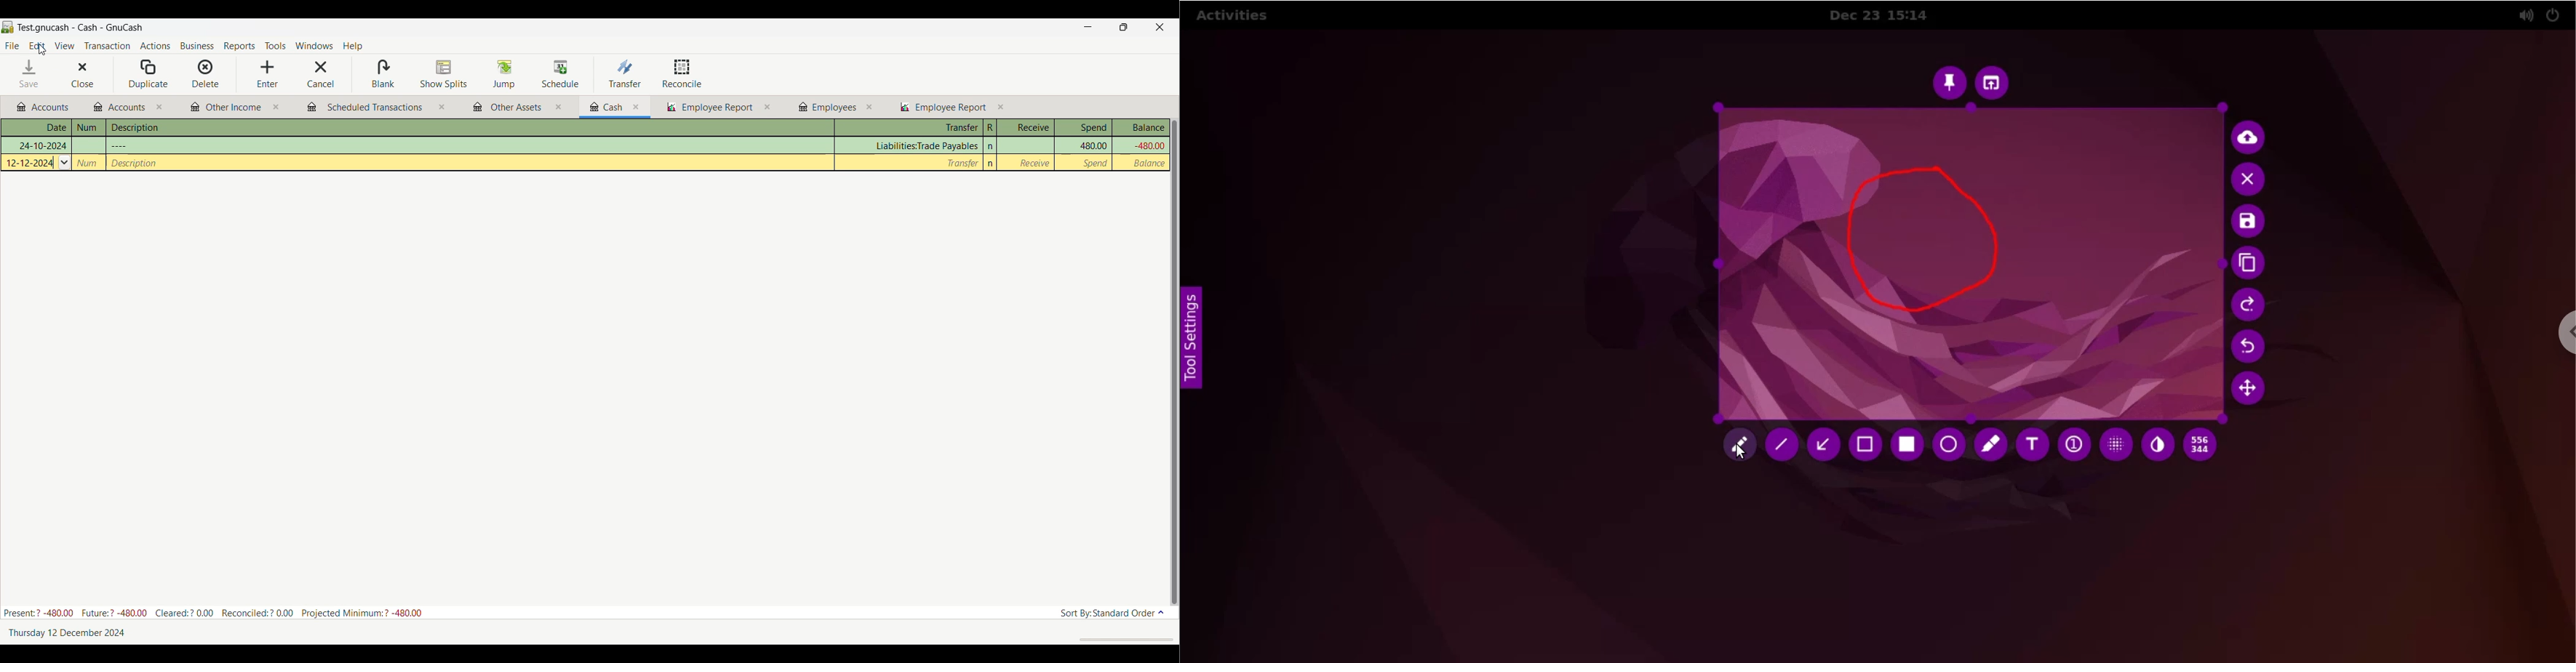 The height and width of the screenshot is (672, 2576). I want to click on Spend column, so click(1097, 163).